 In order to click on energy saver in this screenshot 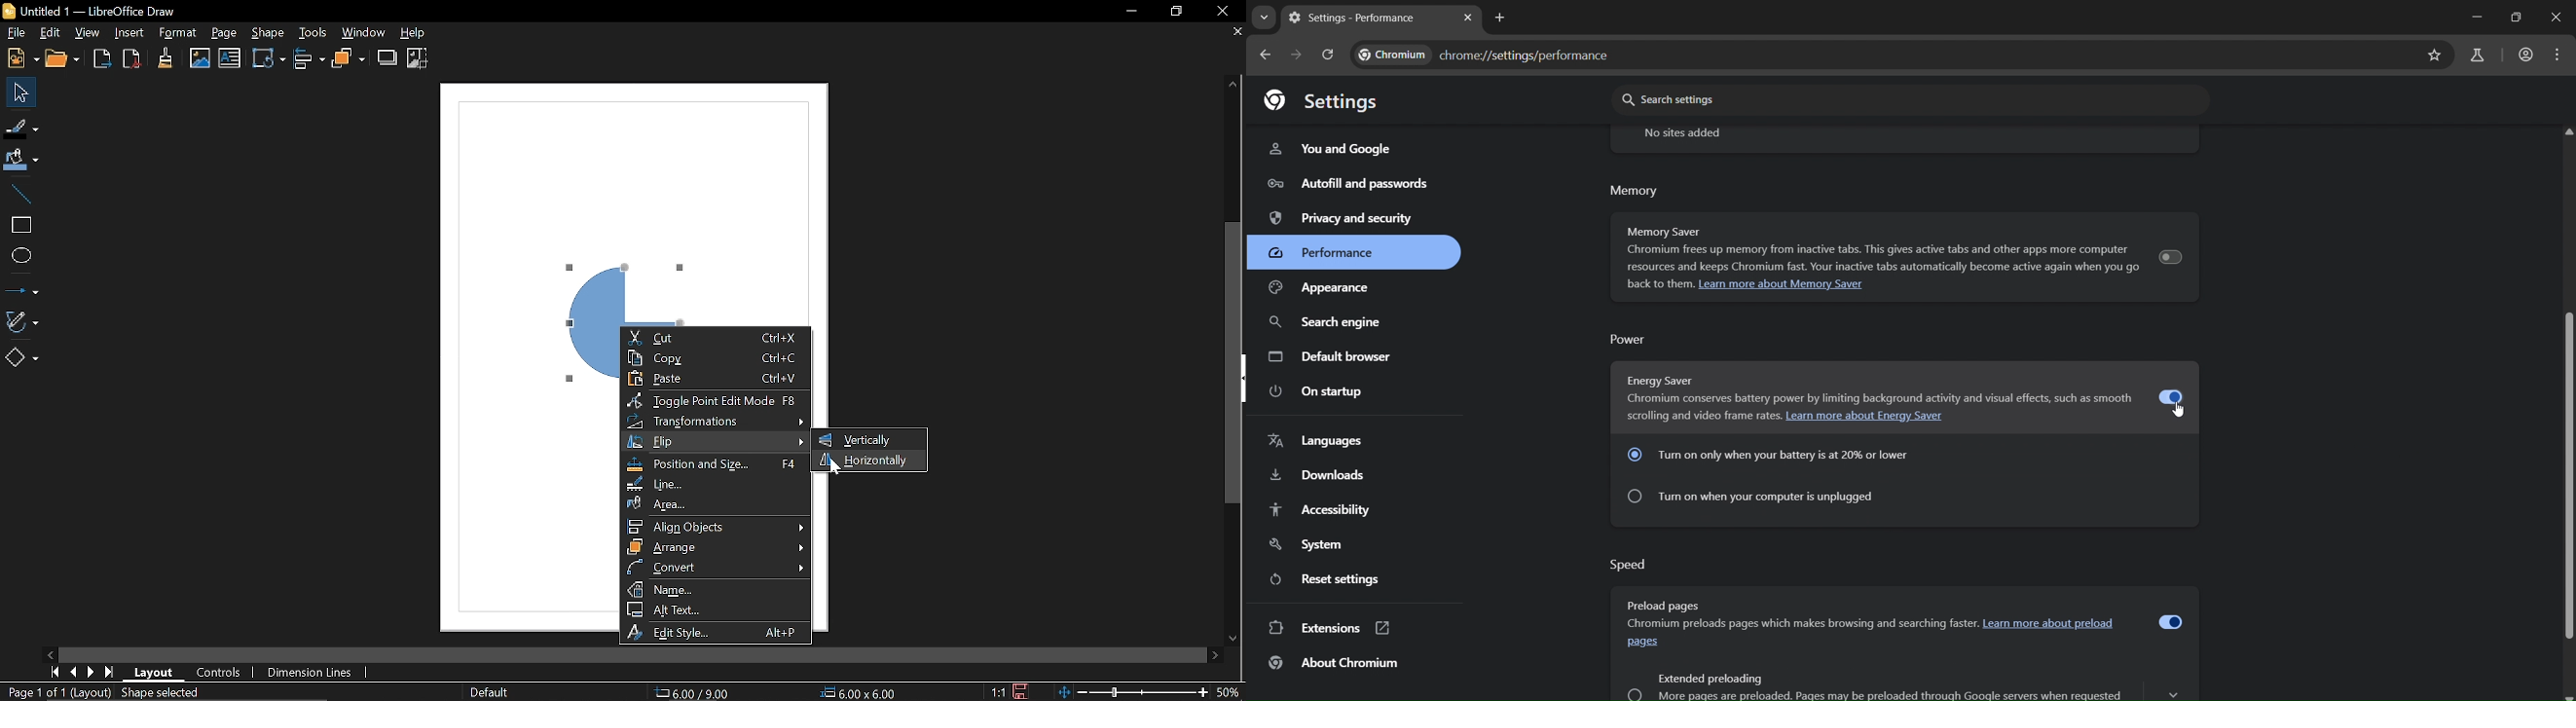, I will do `click(1694, 380)`.